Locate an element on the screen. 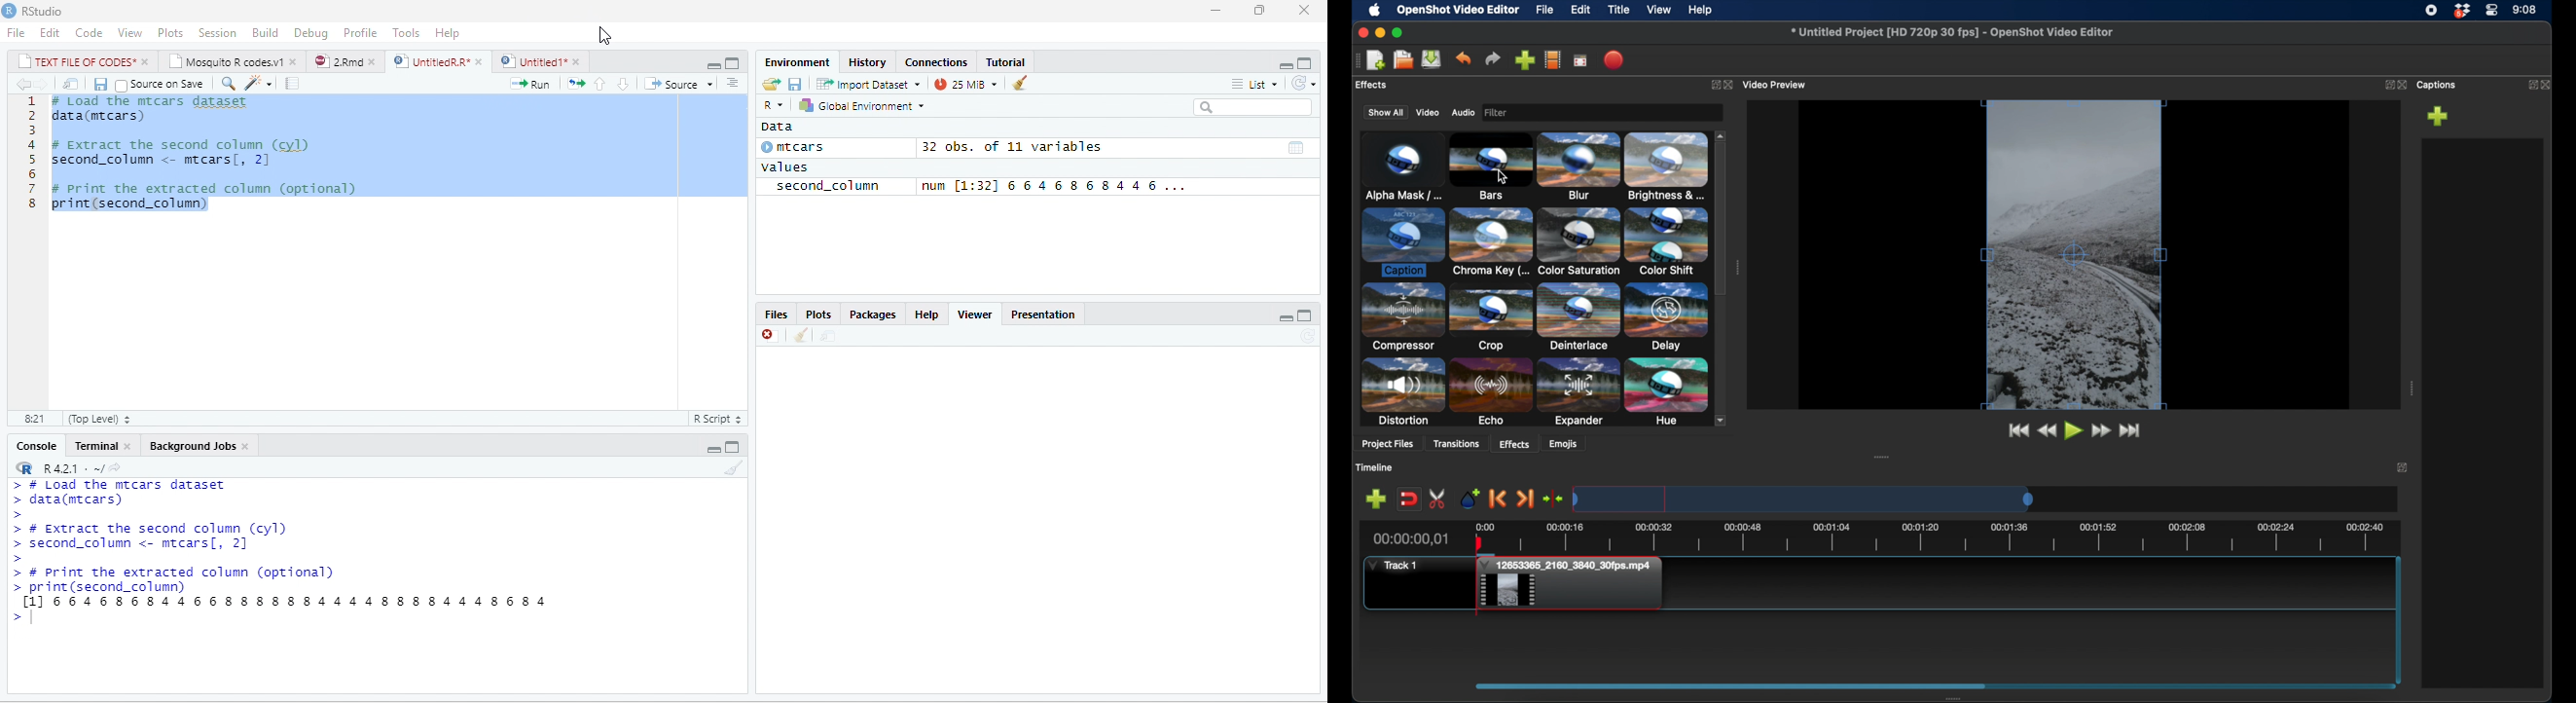 This screenshot has height=728, width=2576. 8 is located at coordinates (31, 204).